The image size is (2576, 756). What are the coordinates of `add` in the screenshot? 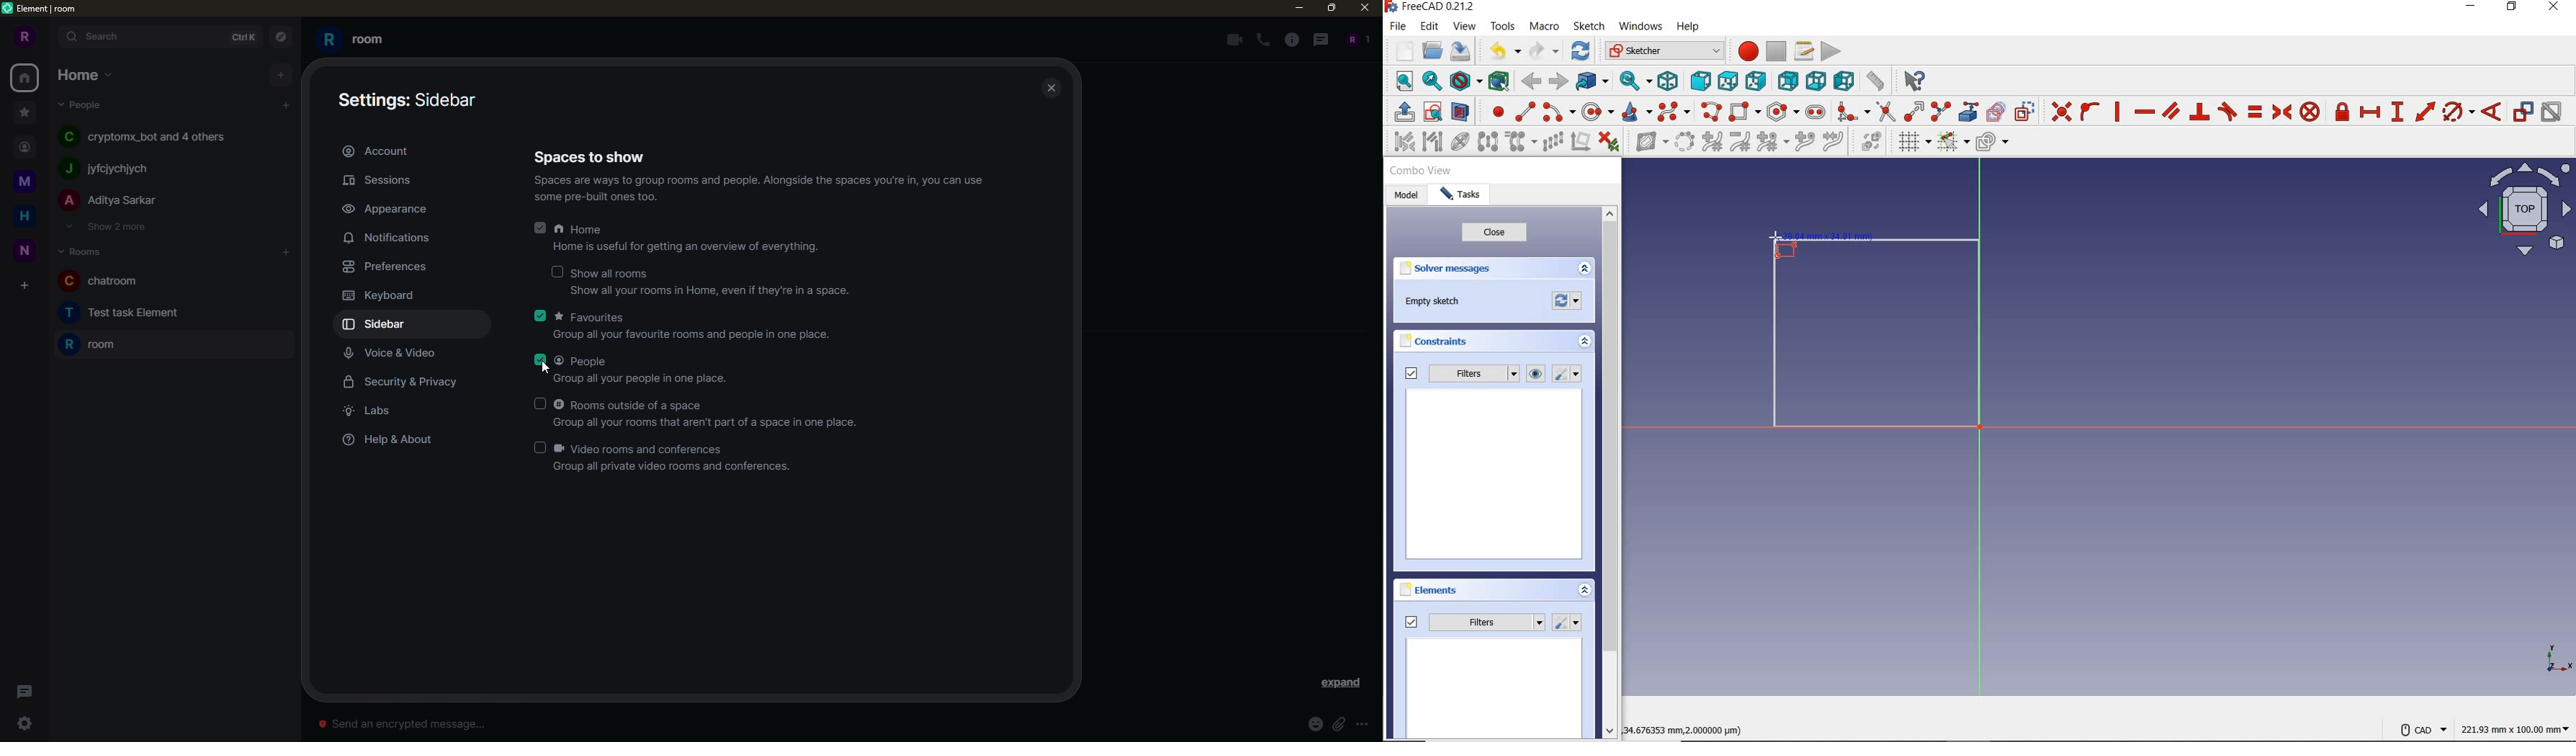 It's located at (282, 73).